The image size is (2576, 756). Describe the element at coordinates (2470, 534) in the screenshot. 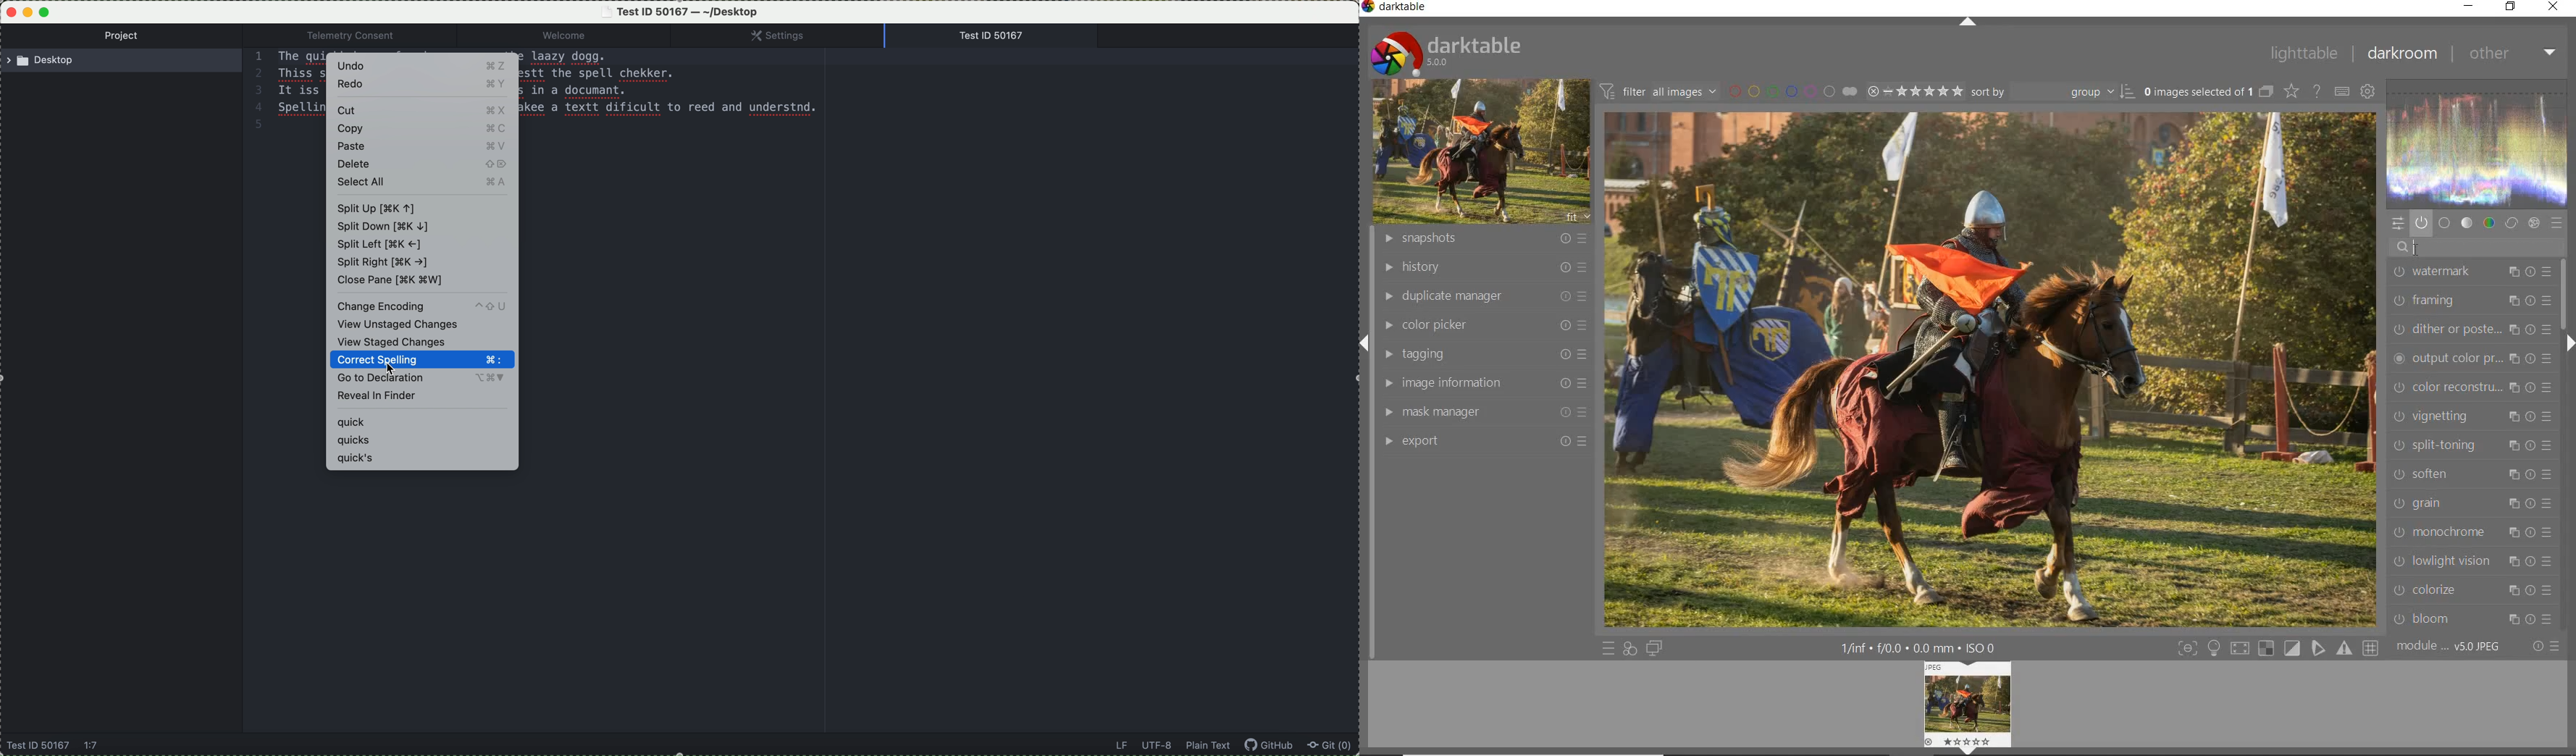

I see `monochrome` at that location.